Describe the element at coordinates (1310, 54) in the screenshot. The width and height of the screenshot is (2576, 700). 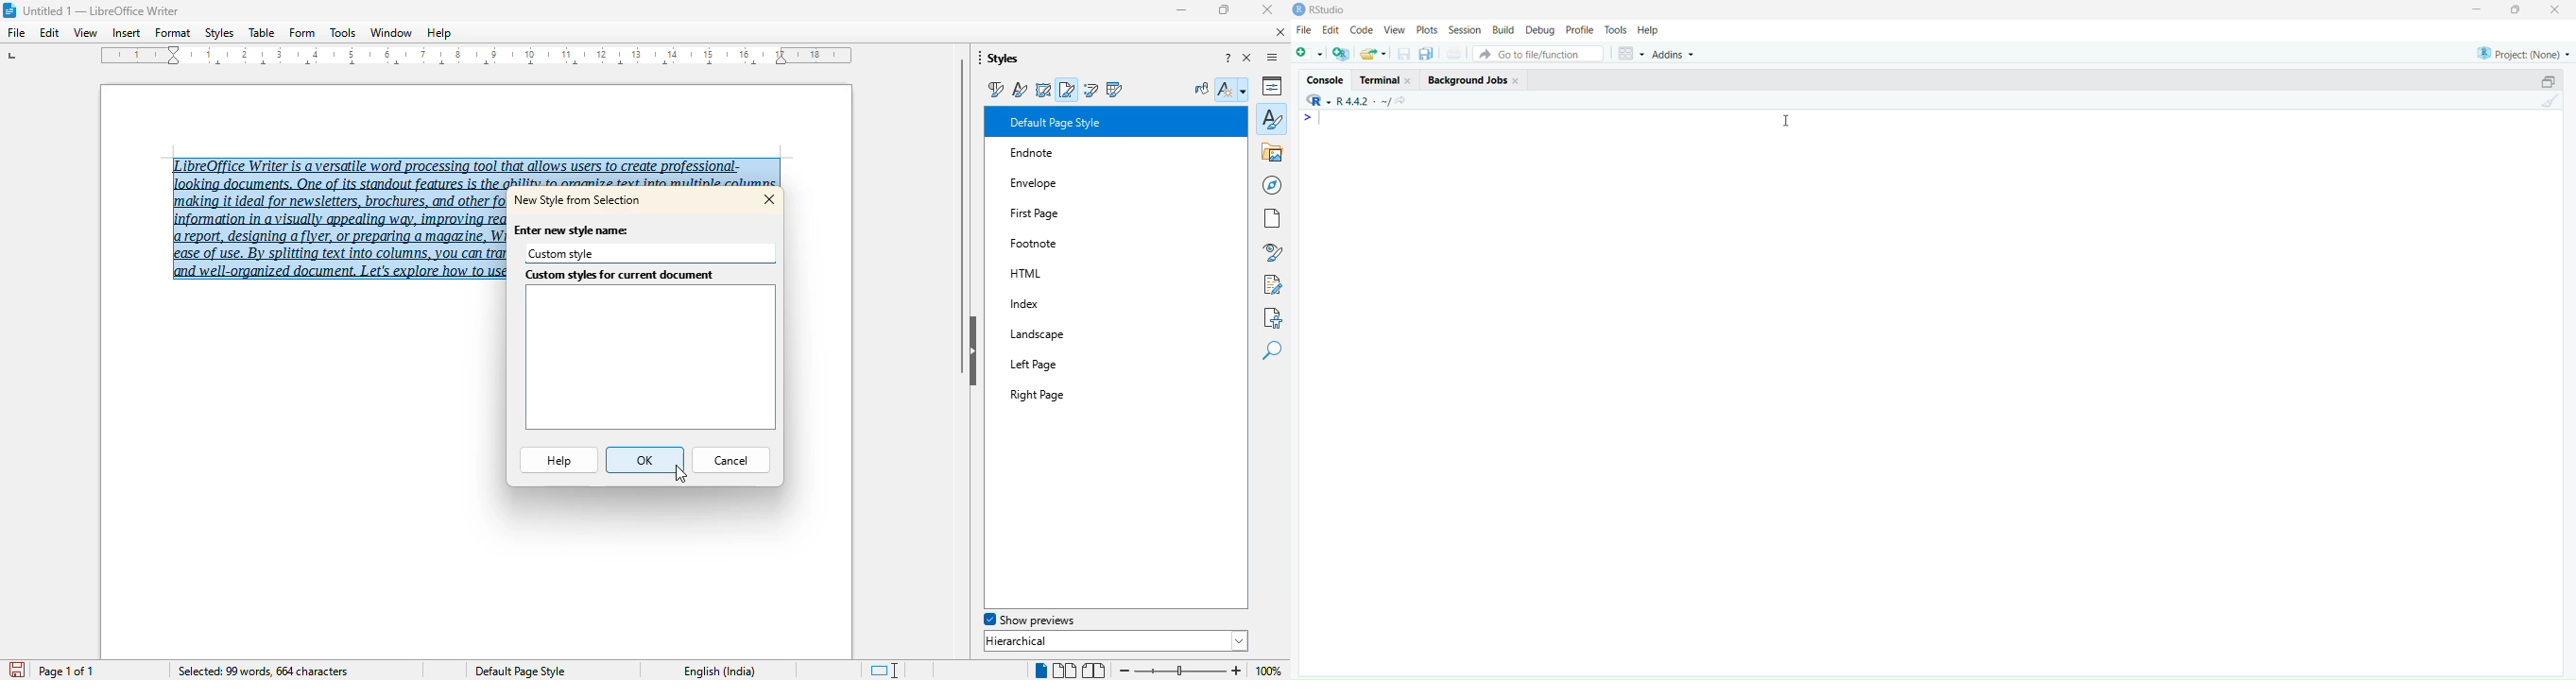
I see `add file as` at that location.